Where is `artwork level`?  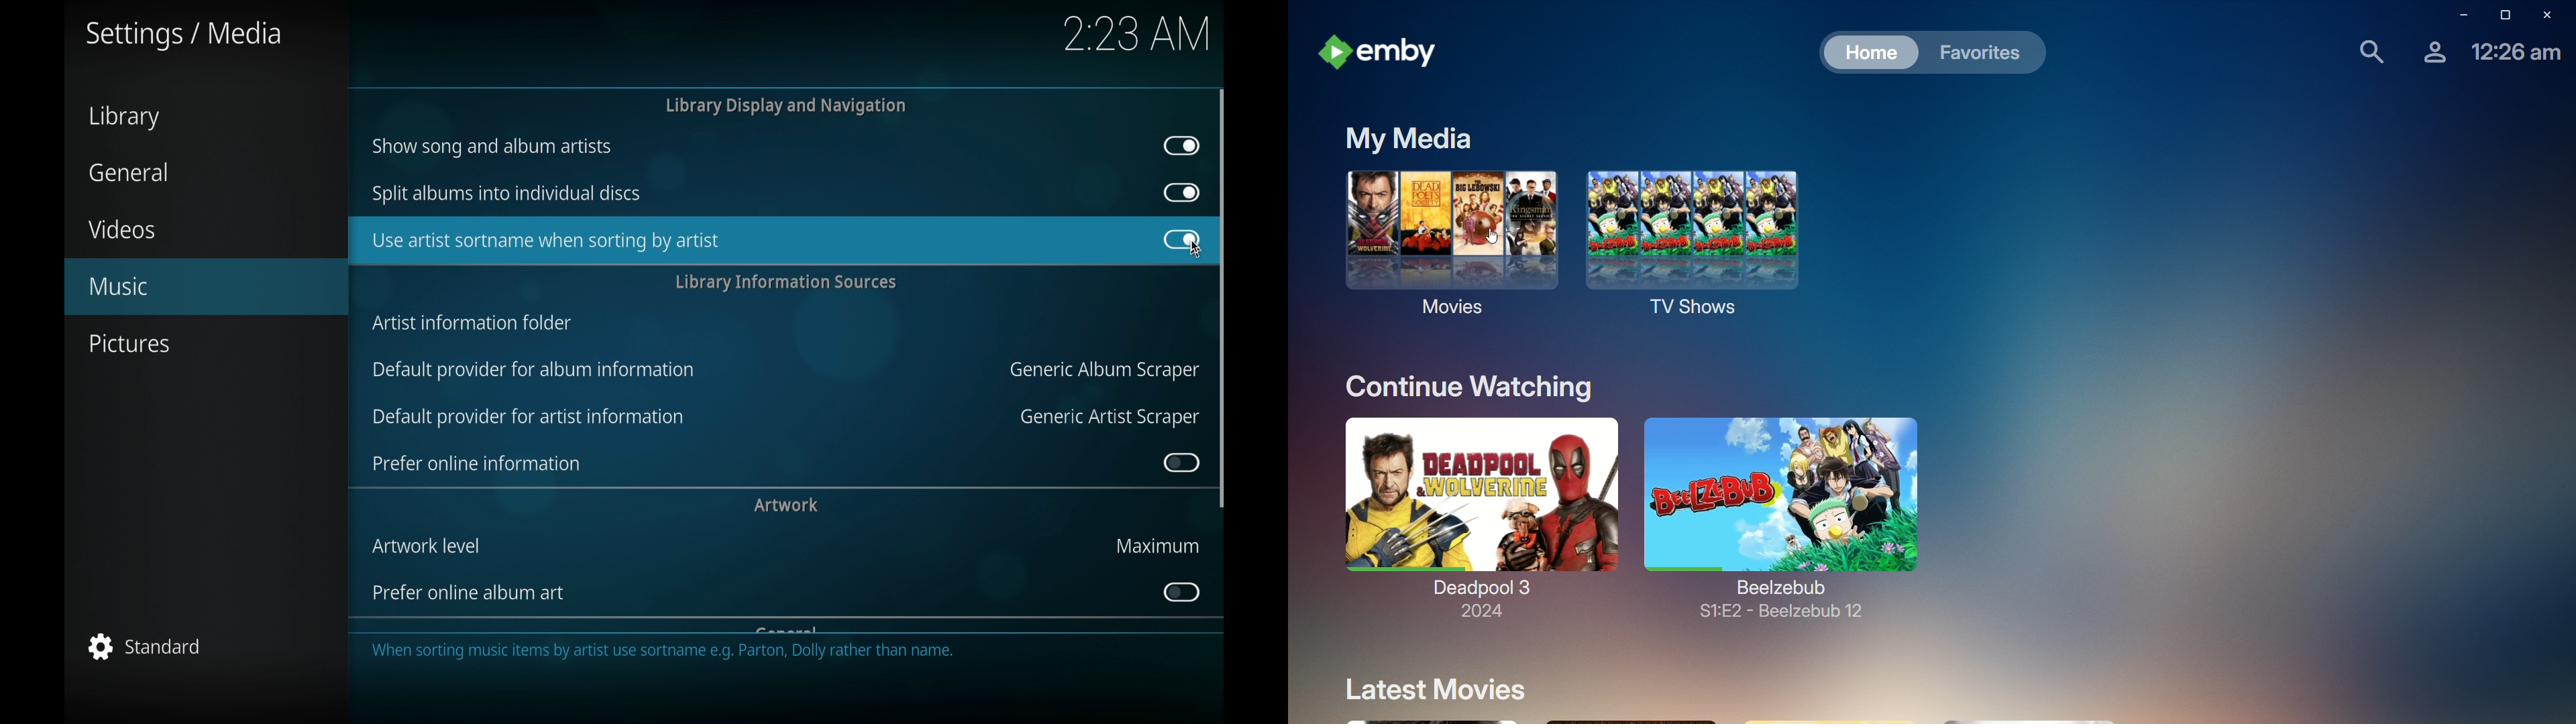
artwork level is located at coordinates (427, 546).